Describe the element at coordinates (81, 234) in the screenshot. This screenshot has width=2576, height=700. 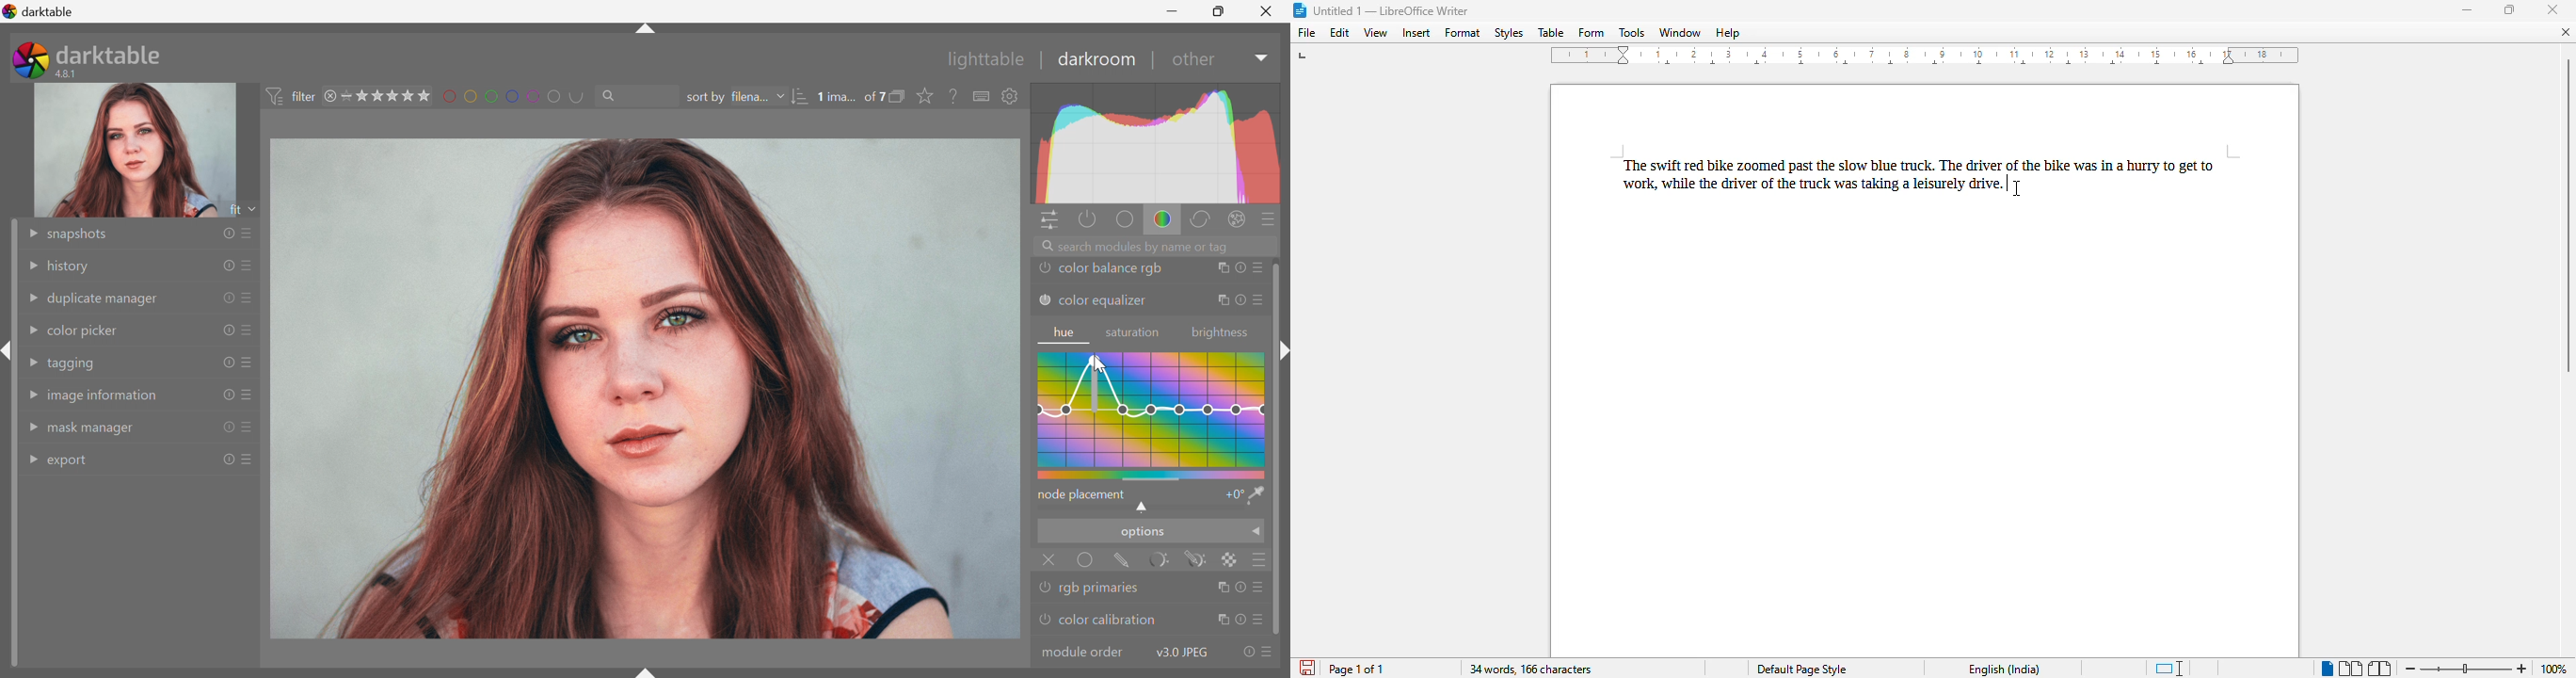
I see `snapshots` at that location.